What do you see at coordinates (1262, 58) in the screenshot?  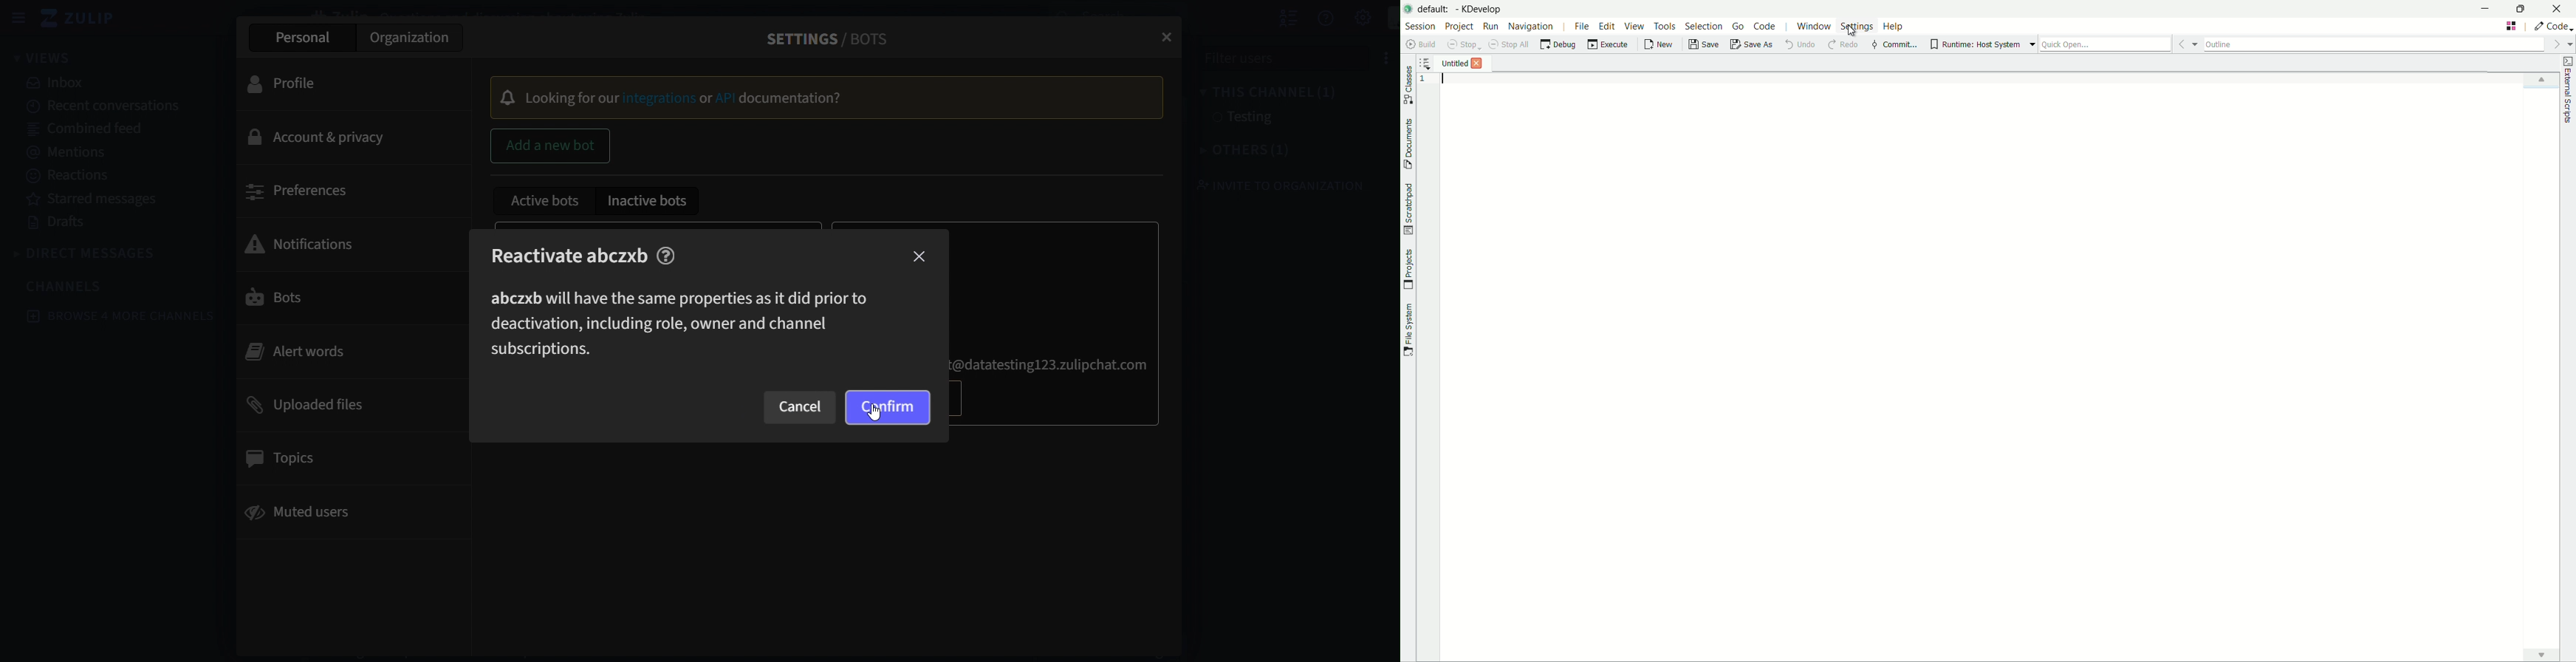 I see `filter users` at bounding box center [1262, 58].